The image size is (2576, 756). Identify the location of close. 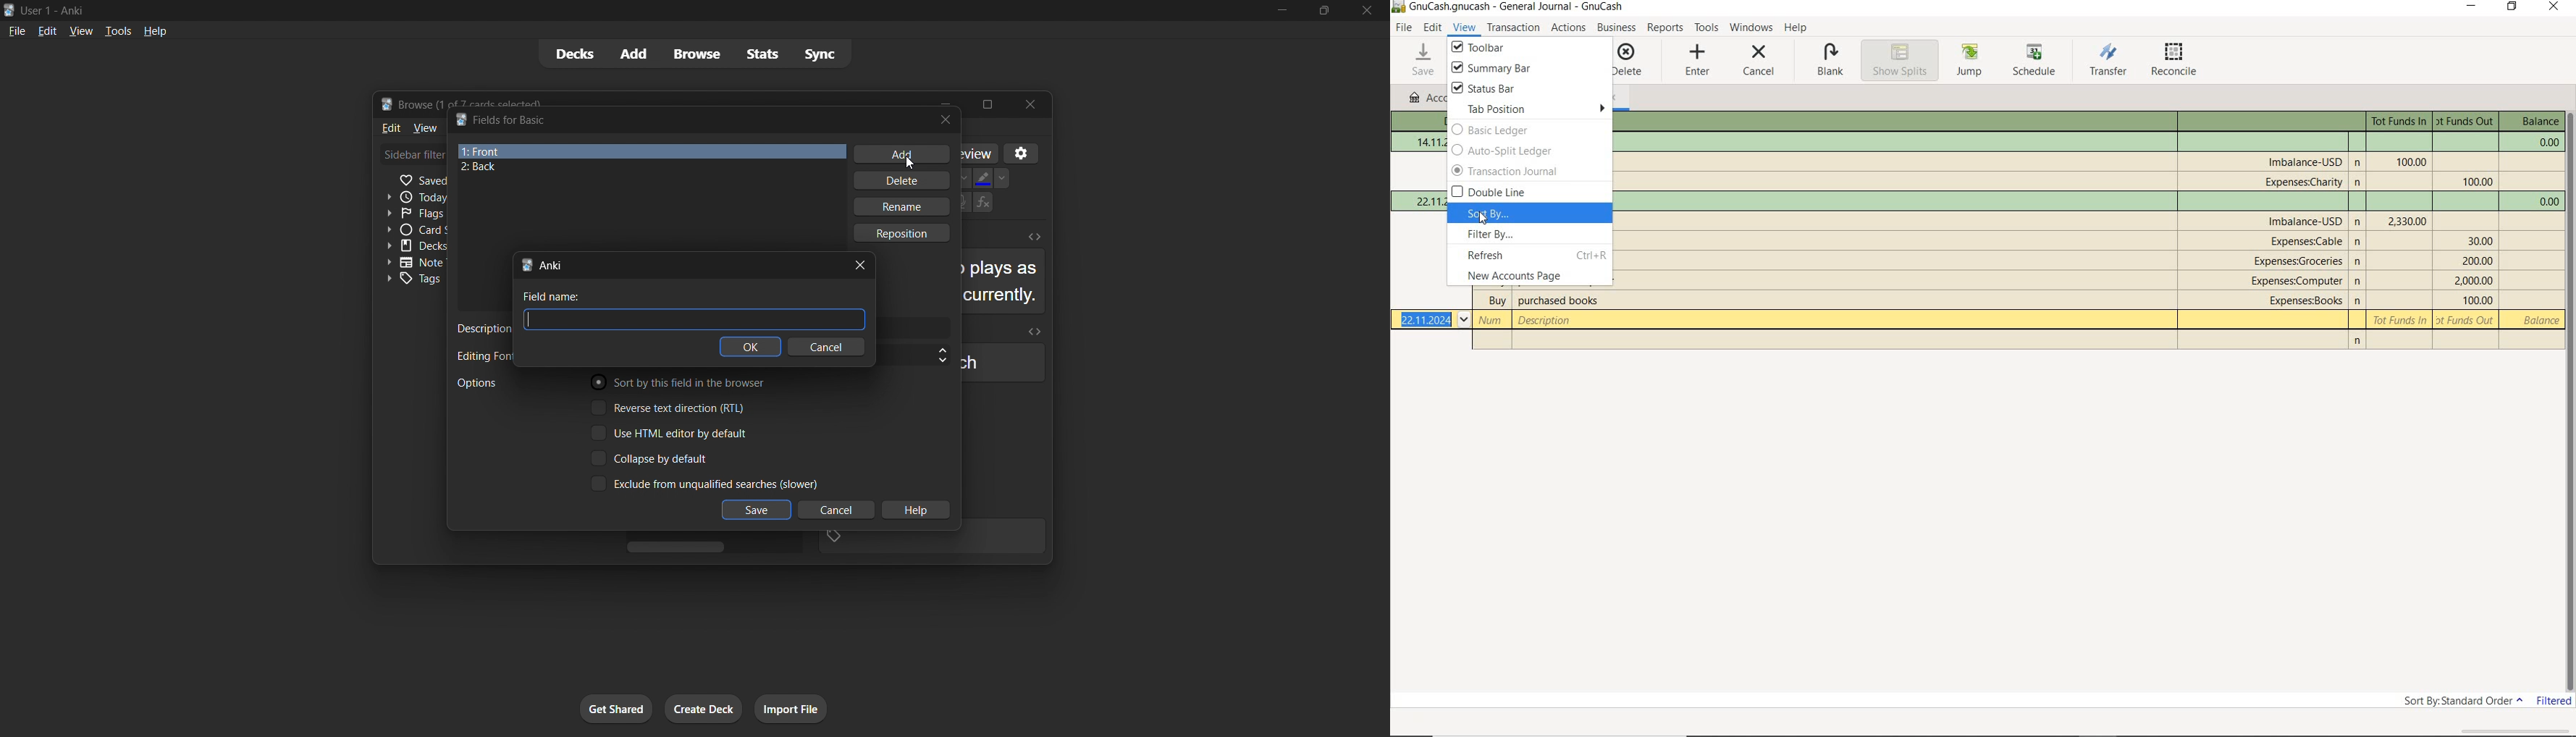
(864, 264).